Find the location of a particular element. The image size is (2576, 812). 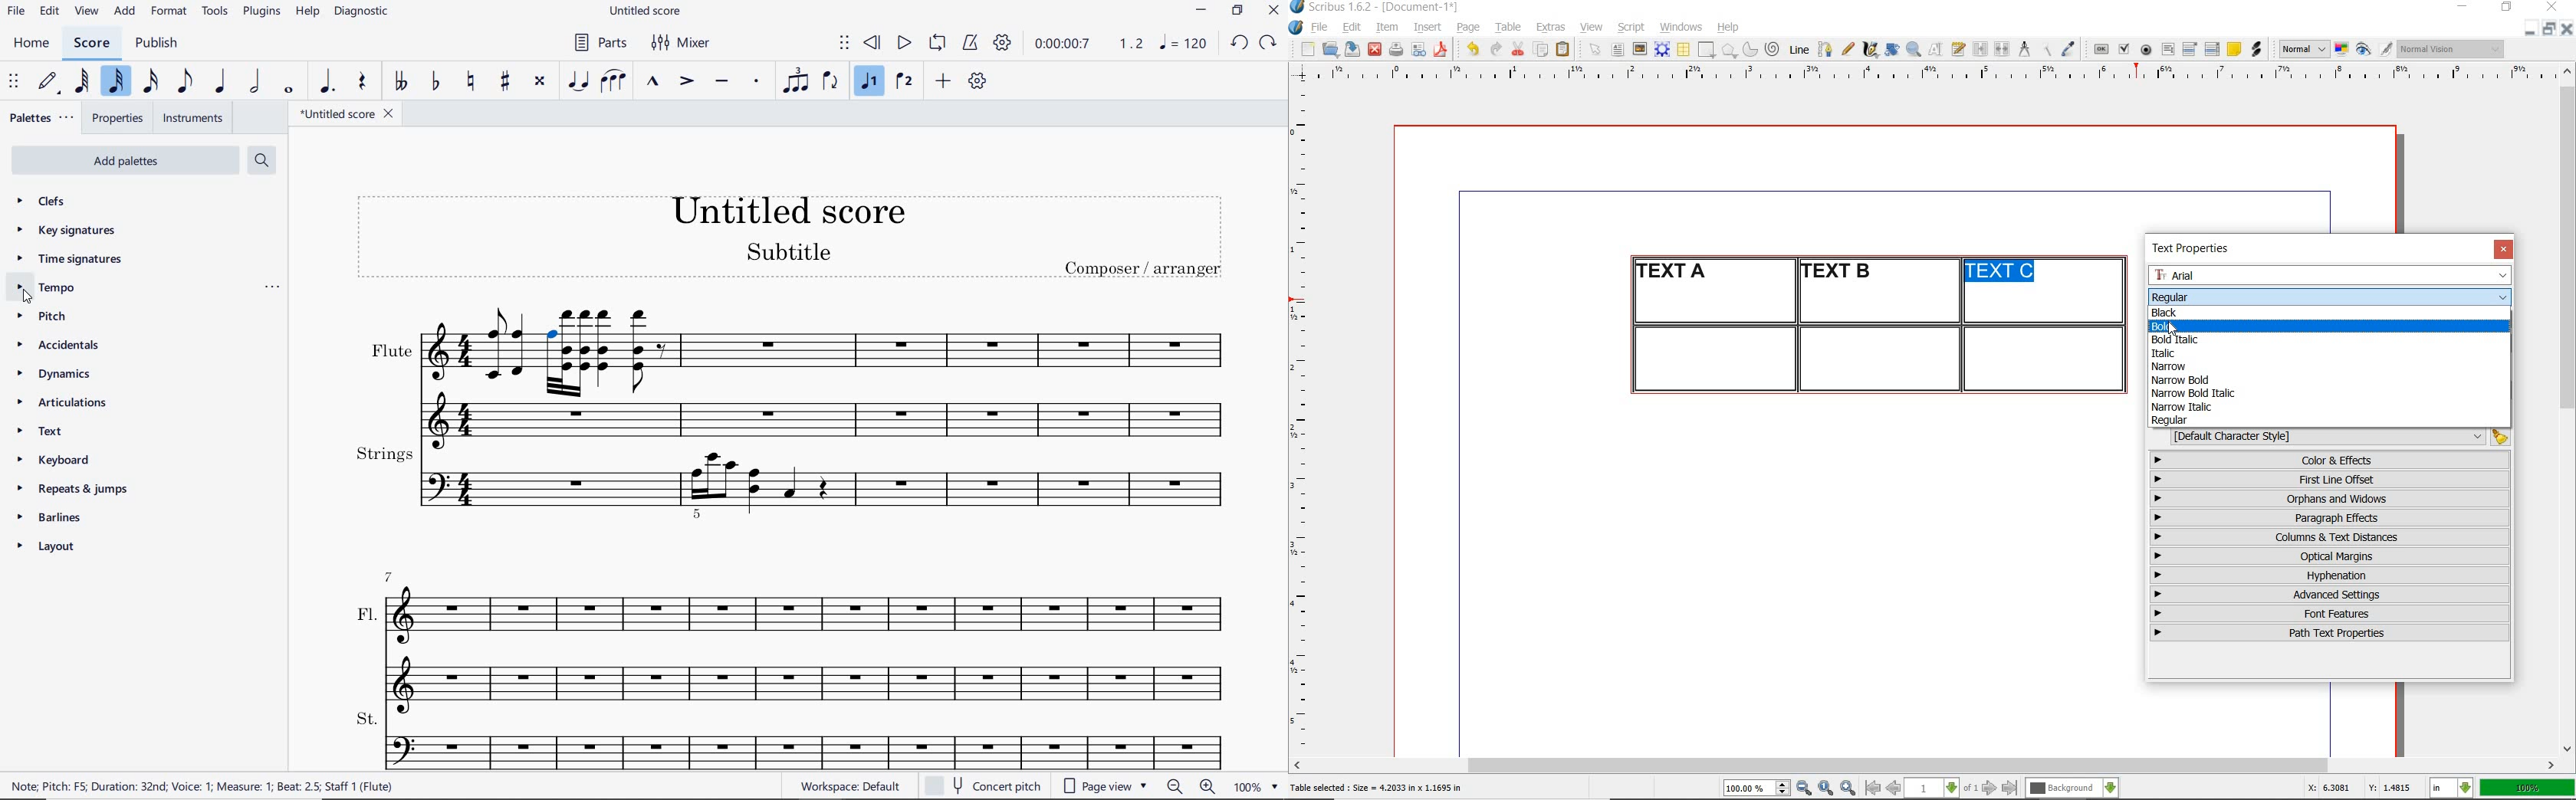

view is located at coordinates (1592, 27).